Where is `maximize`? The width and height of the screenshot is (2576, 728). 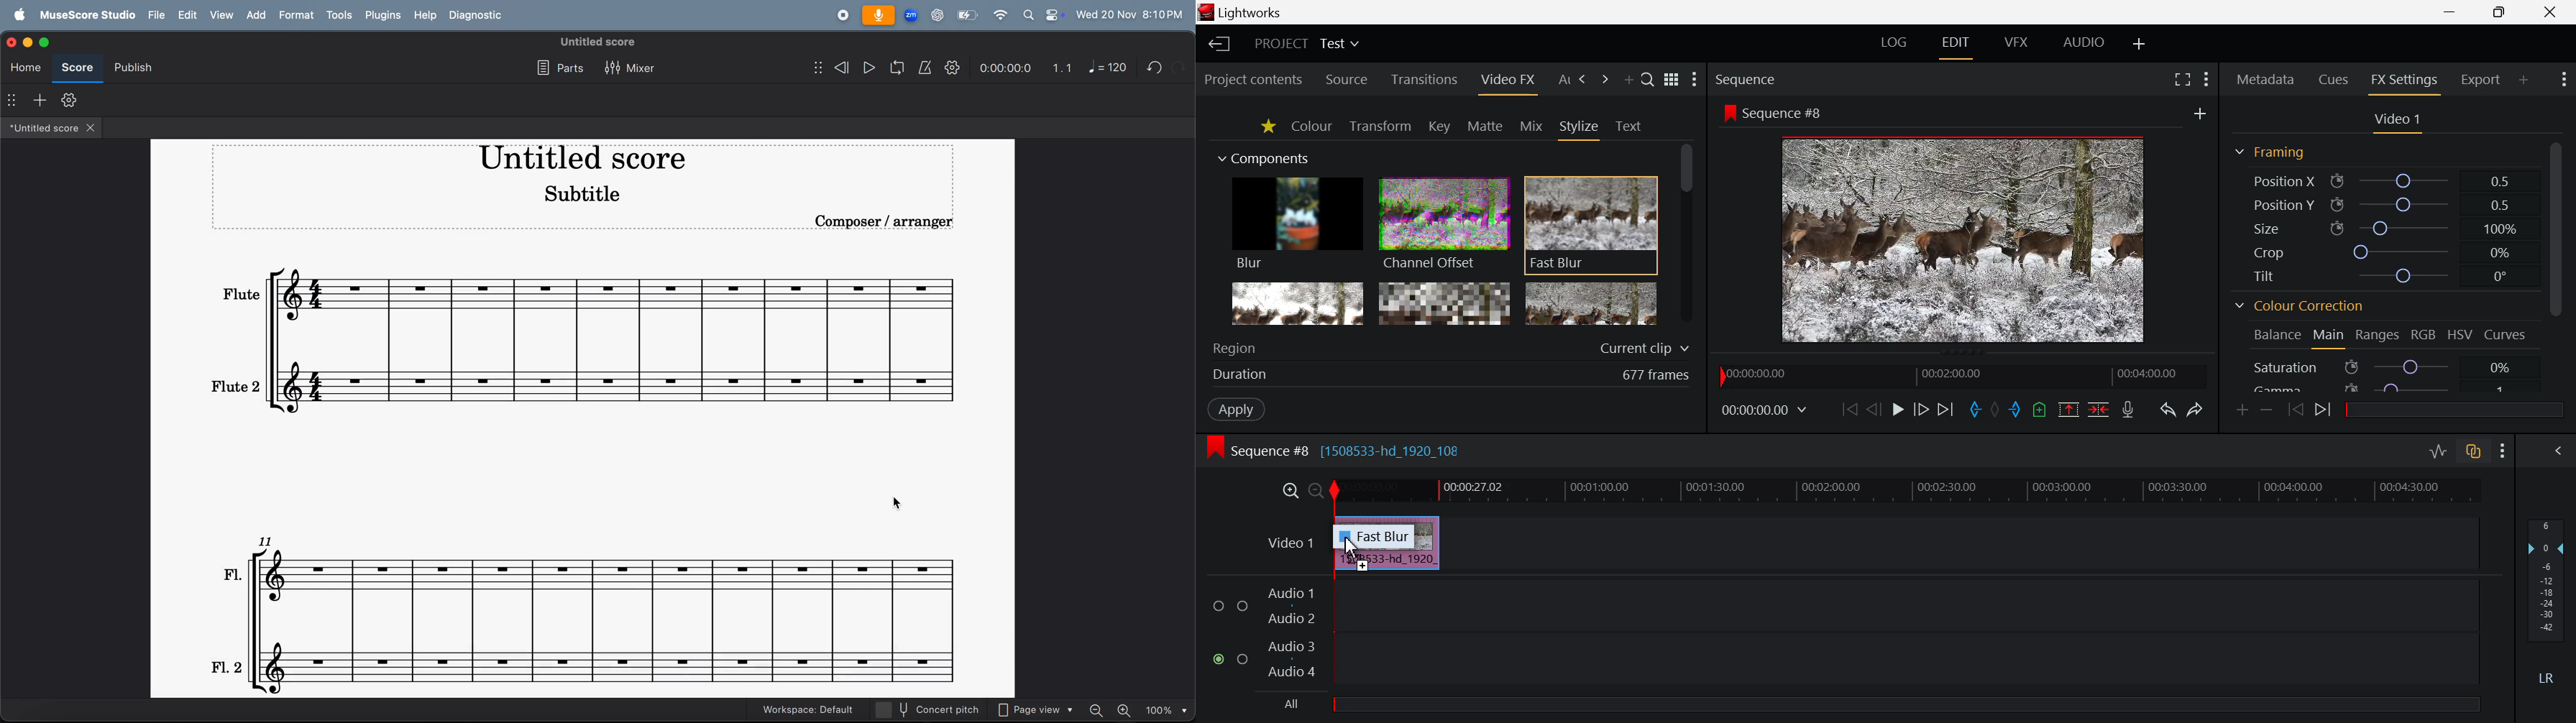 maximize is located at coordinates (47, 42).